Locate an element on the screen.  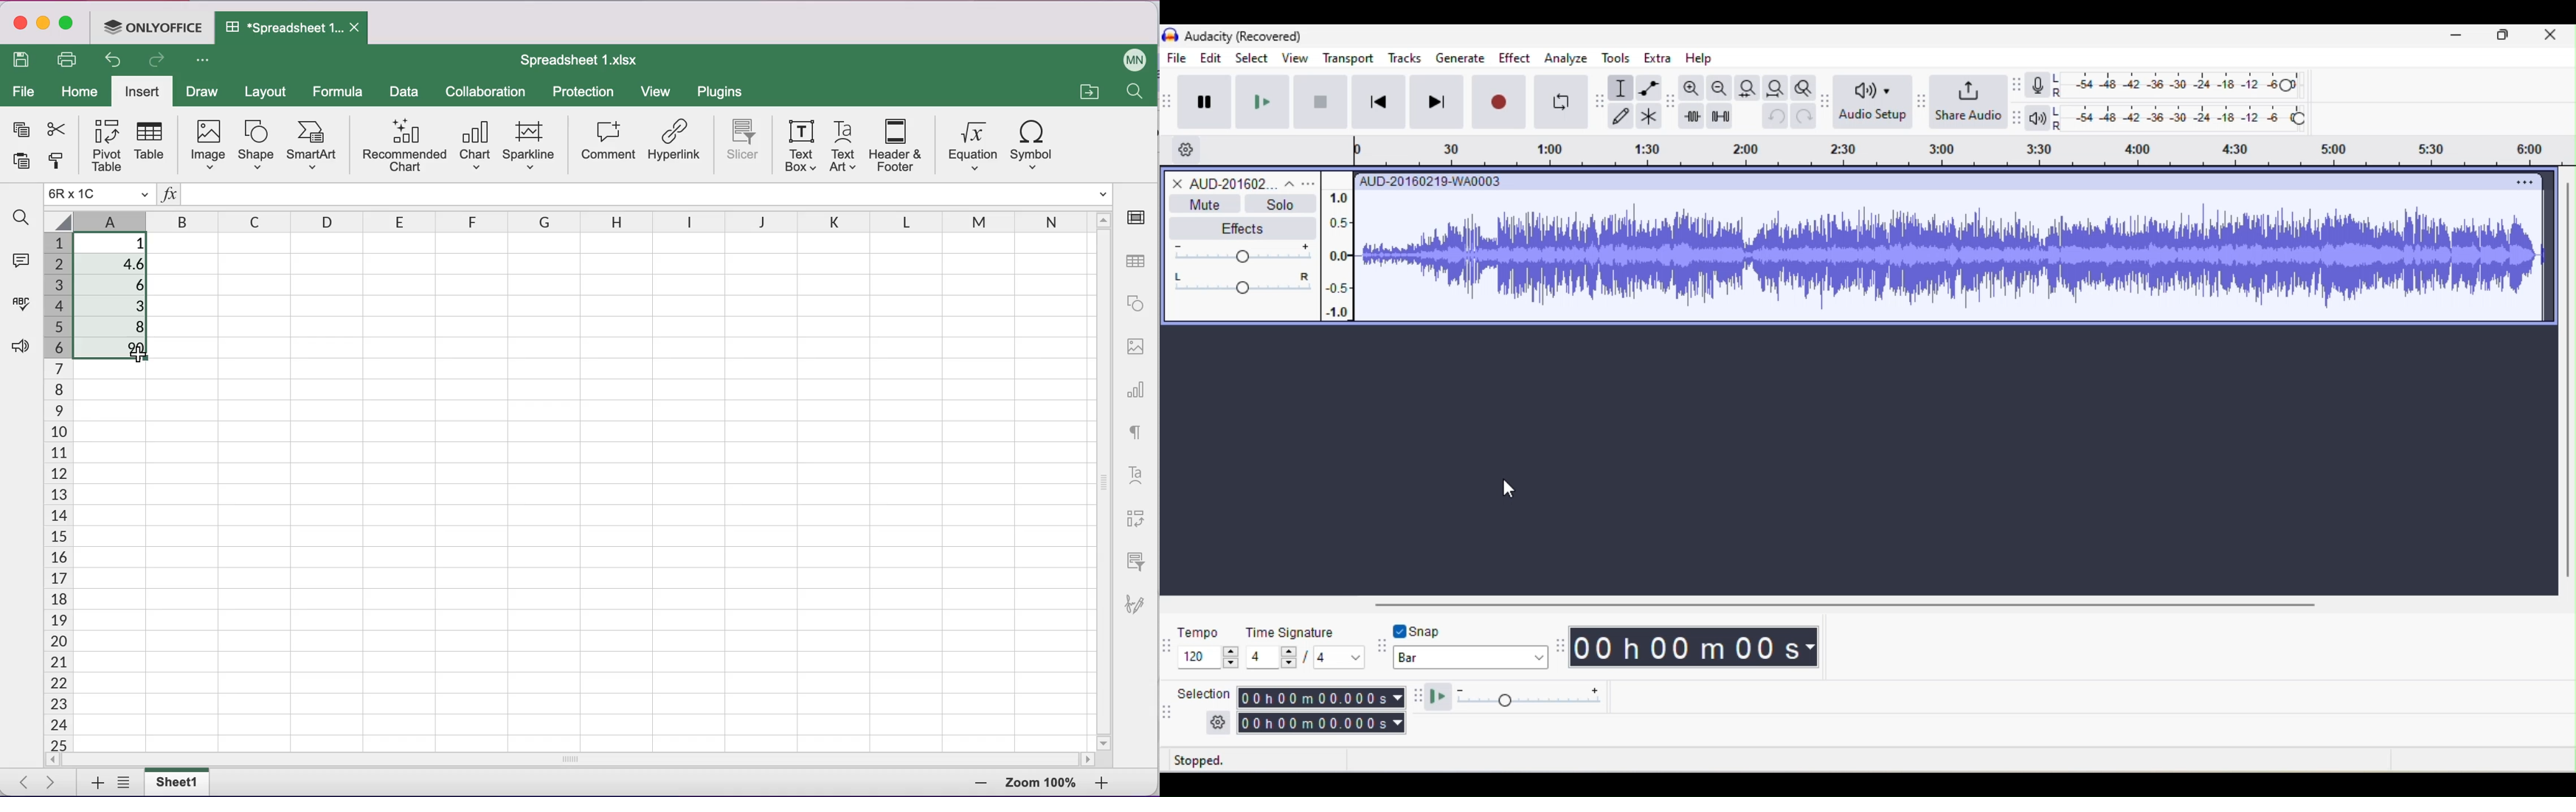
play is located at coordinates (1263, 102).